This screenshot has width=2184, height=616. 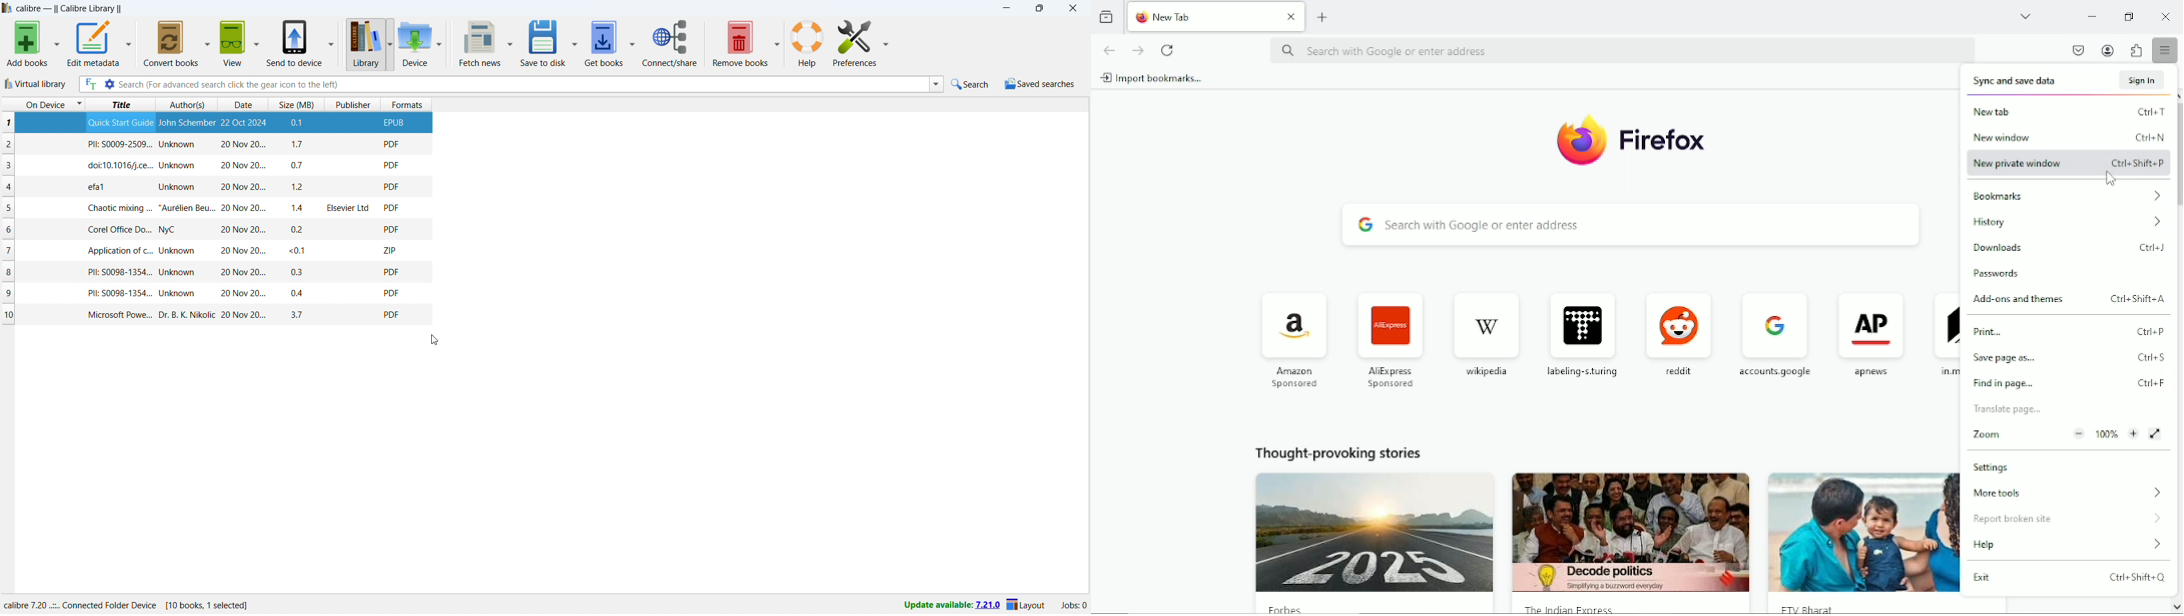 I want to click on one book entry, so click(x=218, y=144).